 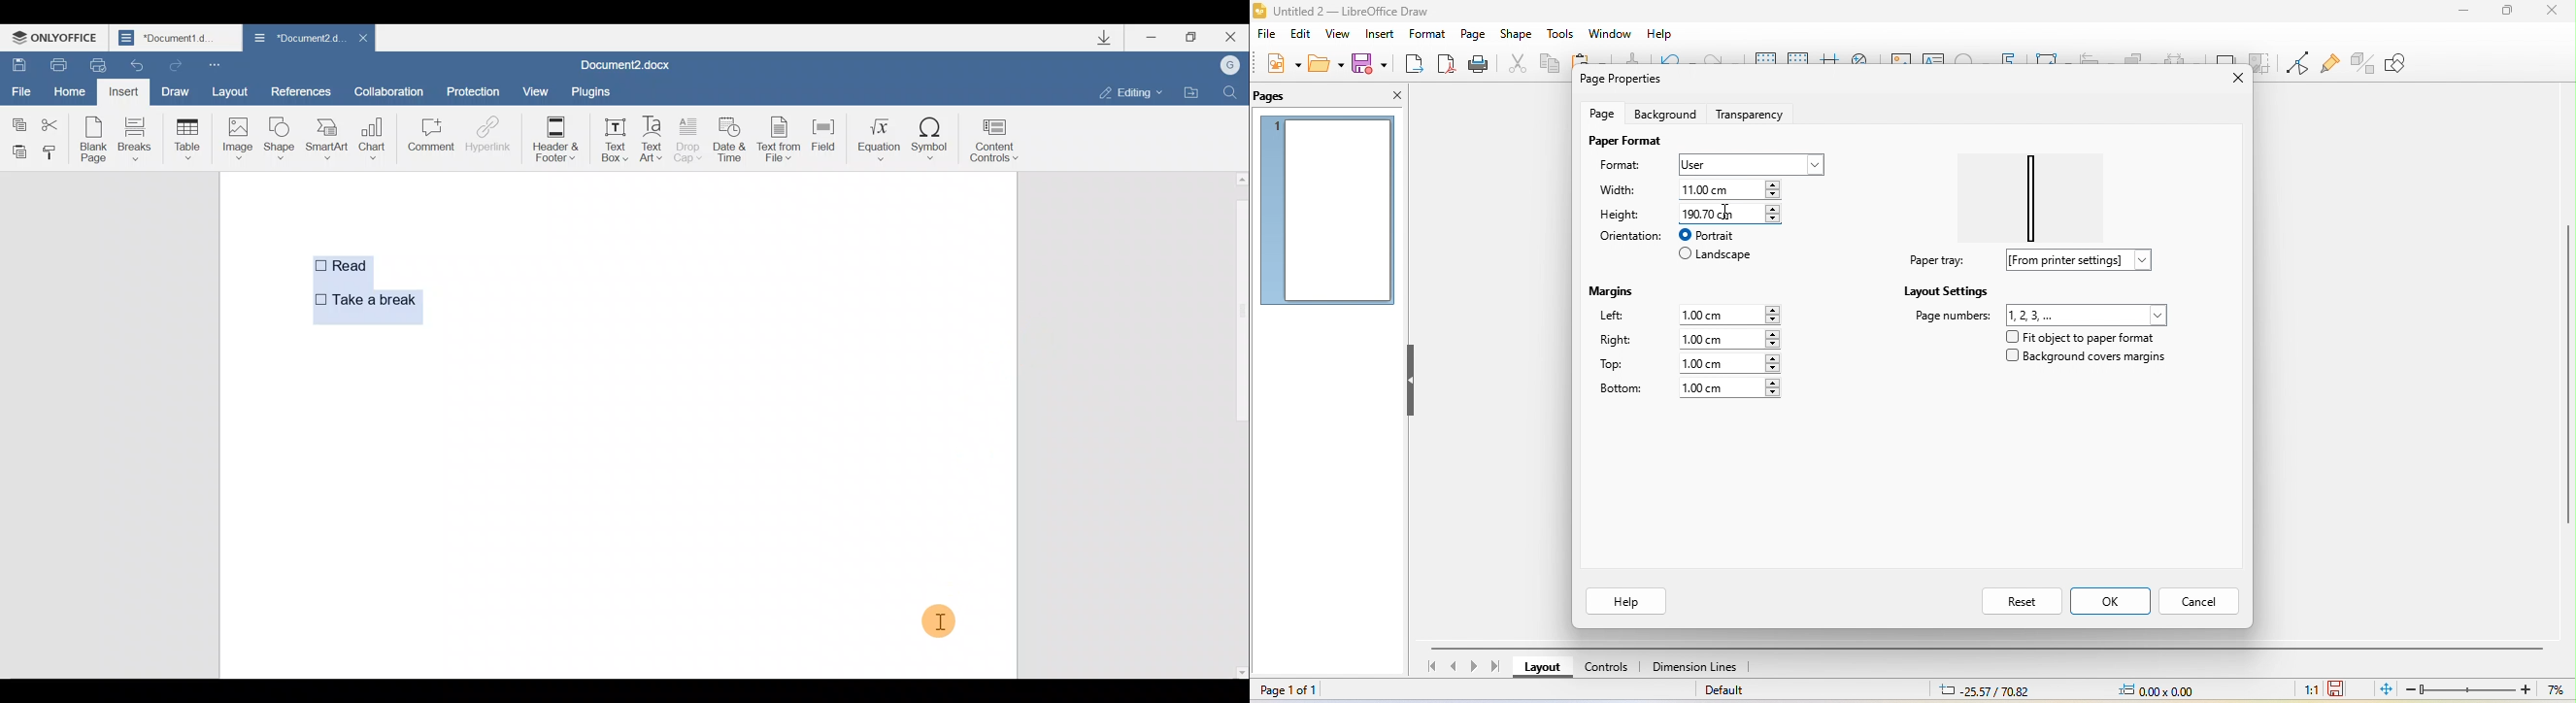 I want to click on background, so click(x=1664, y=114).